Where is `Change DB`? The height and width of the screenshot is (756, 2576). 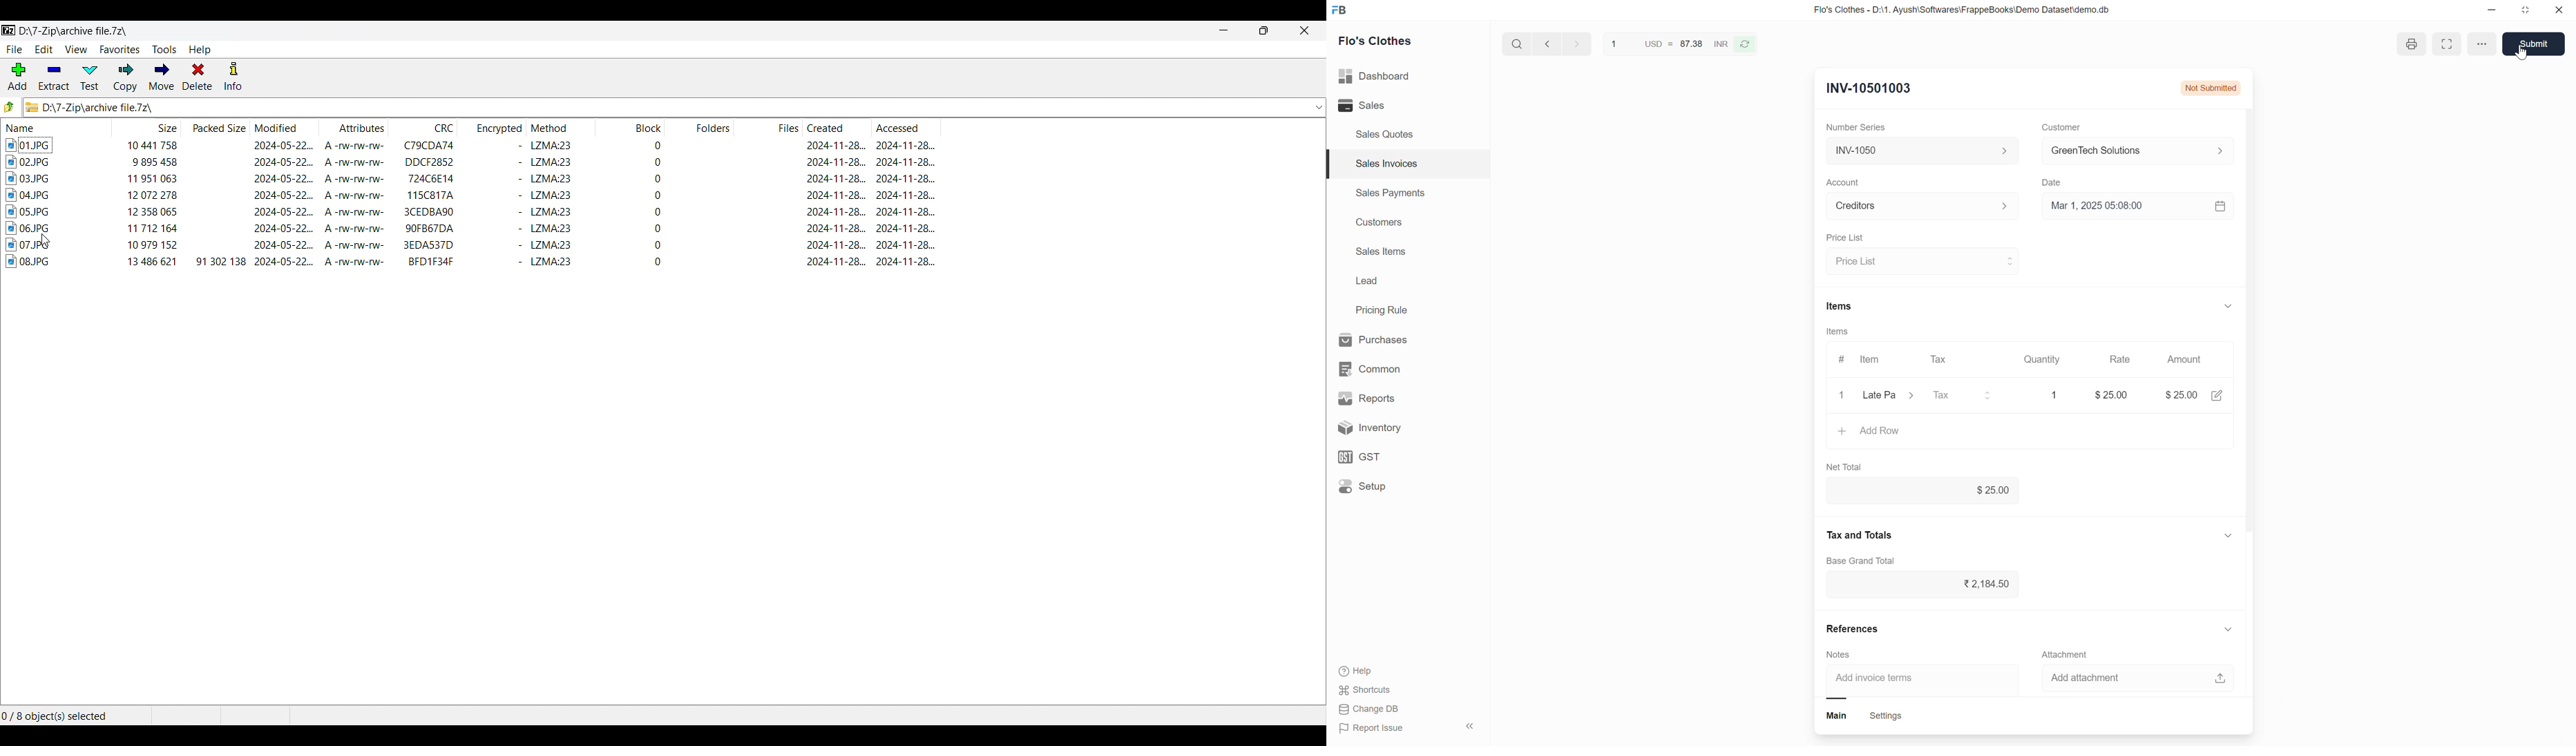
Change DB is located at coordinates (1370, 711).